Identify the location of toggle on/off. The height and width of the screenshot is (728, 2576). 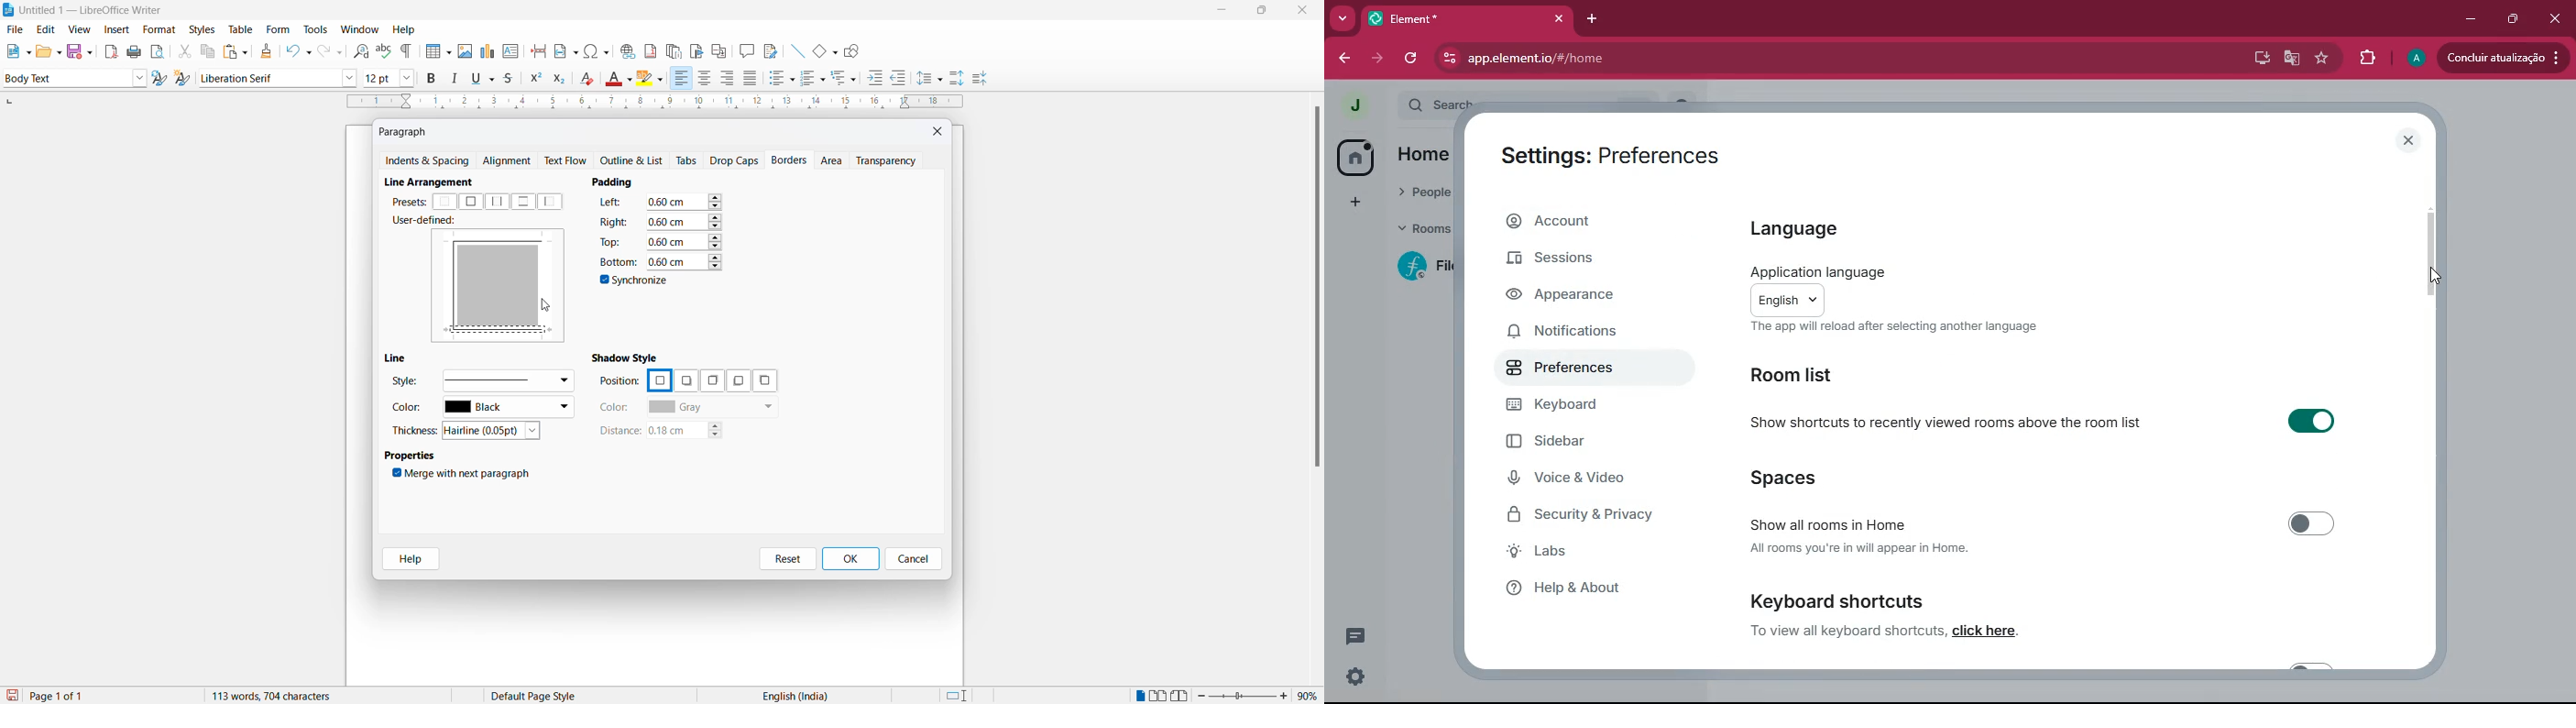
(2313, 523).